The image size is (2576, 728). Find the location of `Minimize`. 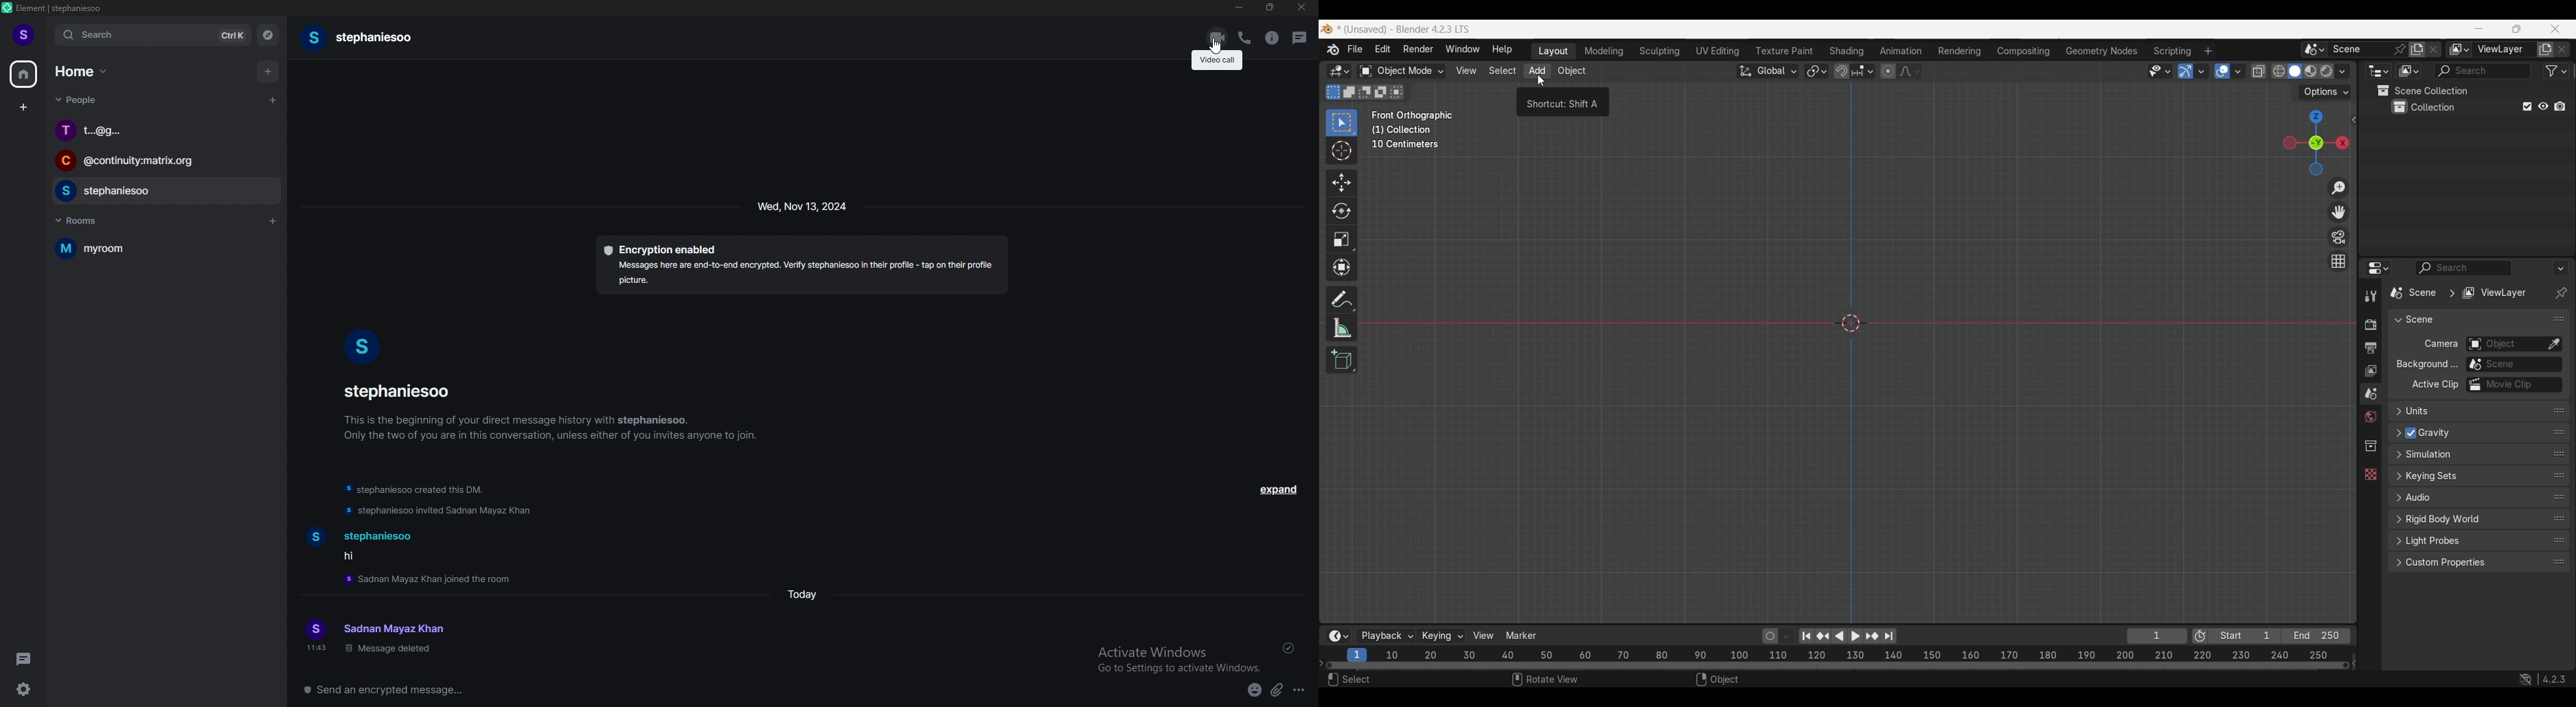

Minimize is located at coordinates (2479, 28).